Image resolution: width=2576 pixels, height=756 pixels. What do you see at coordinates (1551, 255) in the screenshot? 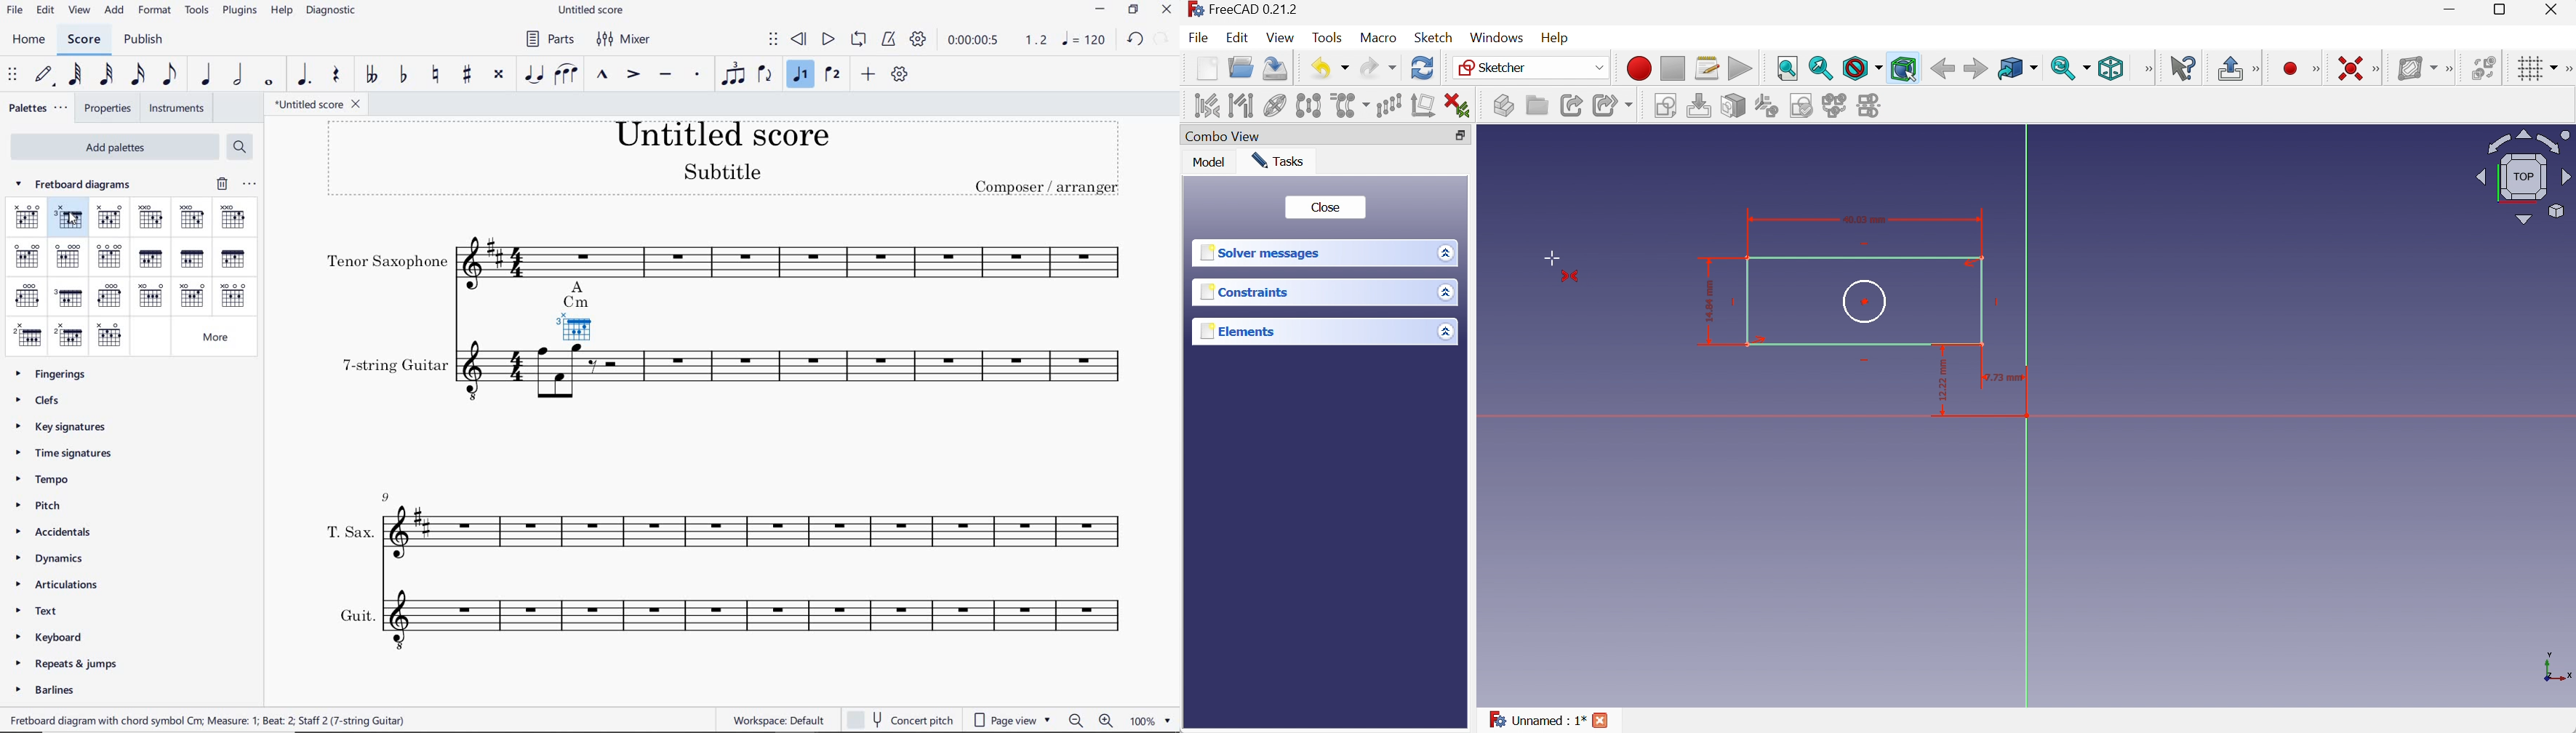
I see `Cursor` at bounding box center [1551, 255].